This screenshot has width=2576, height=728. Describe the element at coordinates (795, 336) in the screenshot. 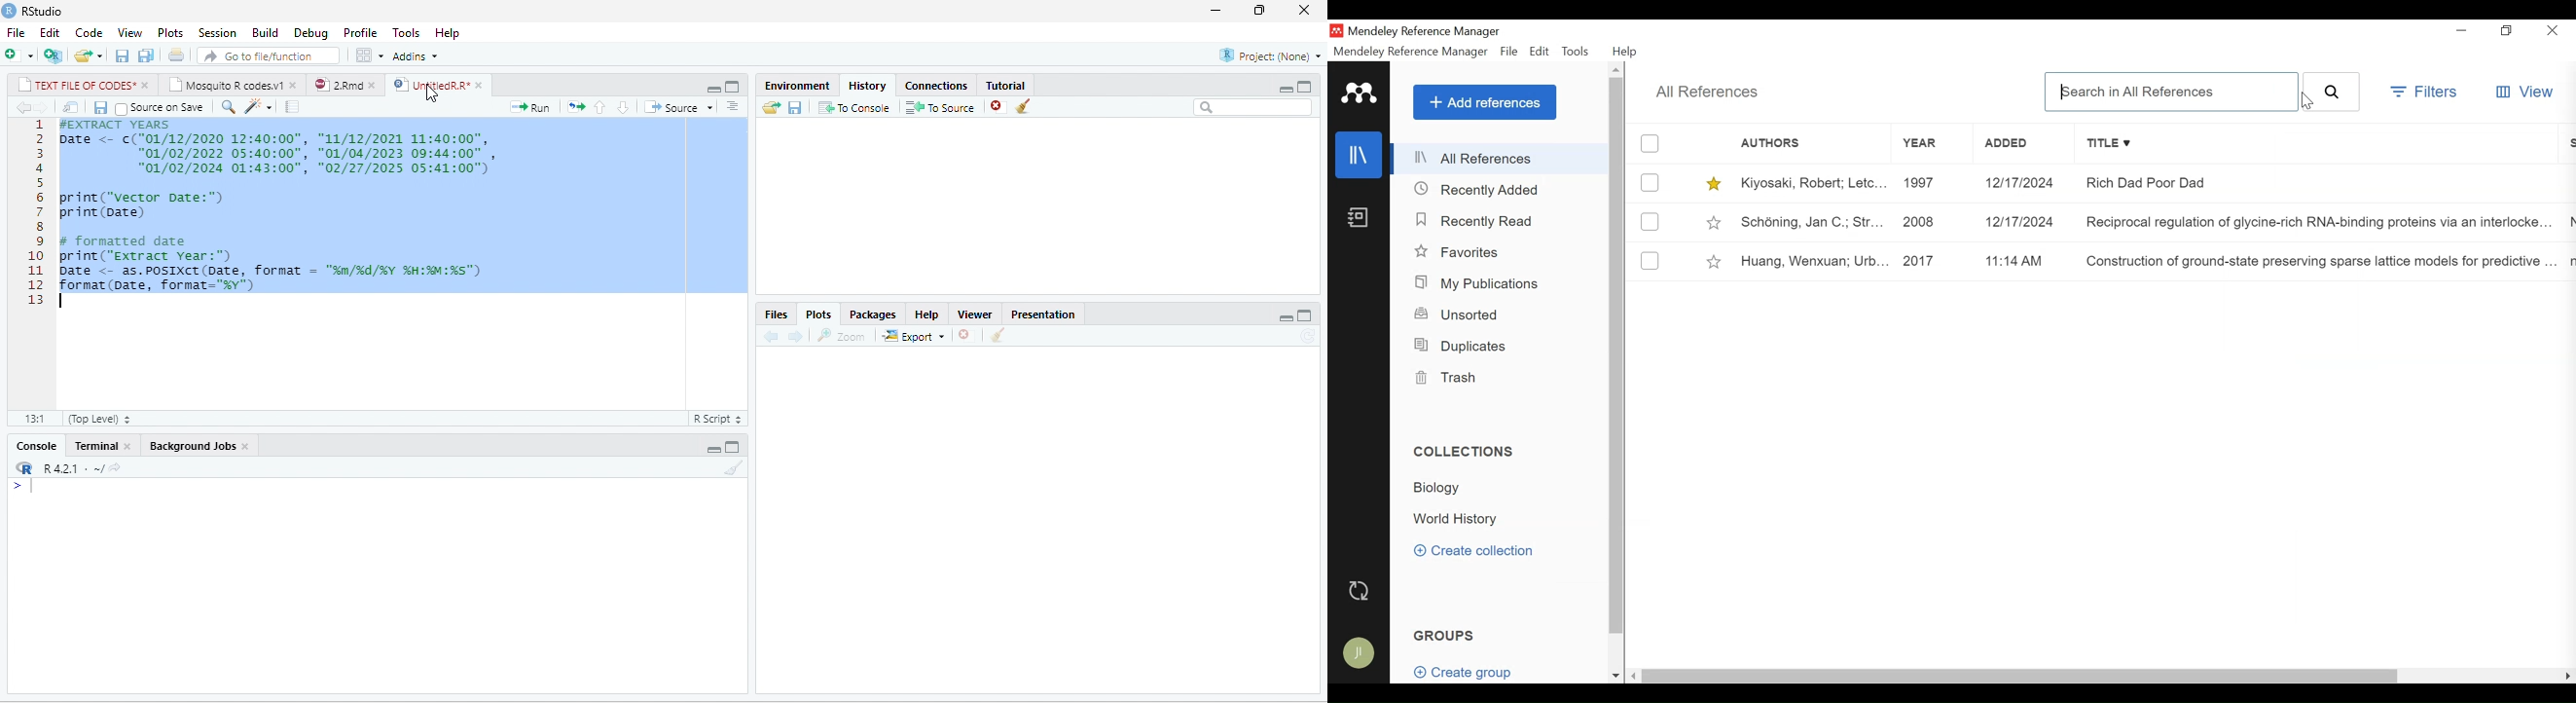

I see `forward` at that location.